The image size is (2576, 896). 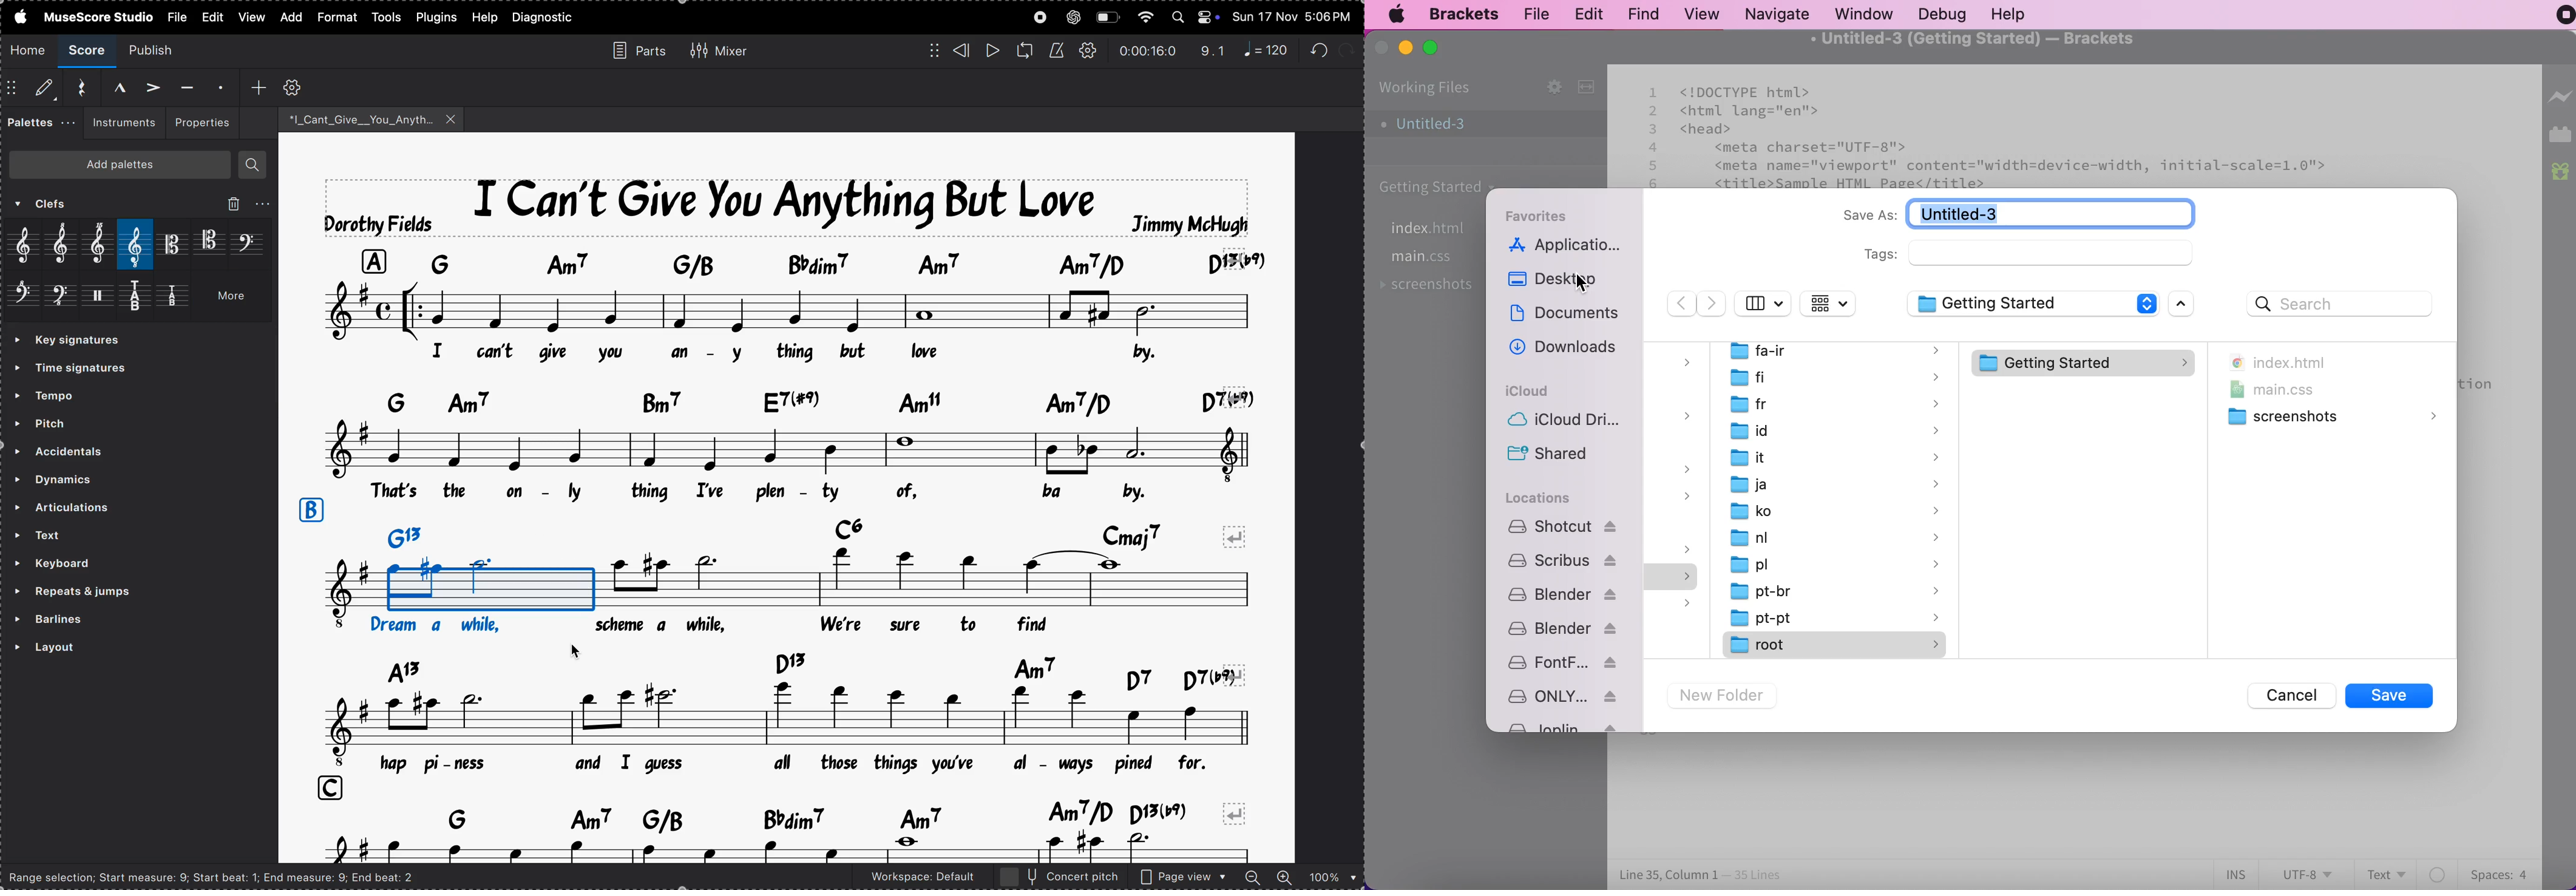 What do you see at coordinates (634, 50) in the screenshot?
I see `parts` at bounding box center [634, 50].